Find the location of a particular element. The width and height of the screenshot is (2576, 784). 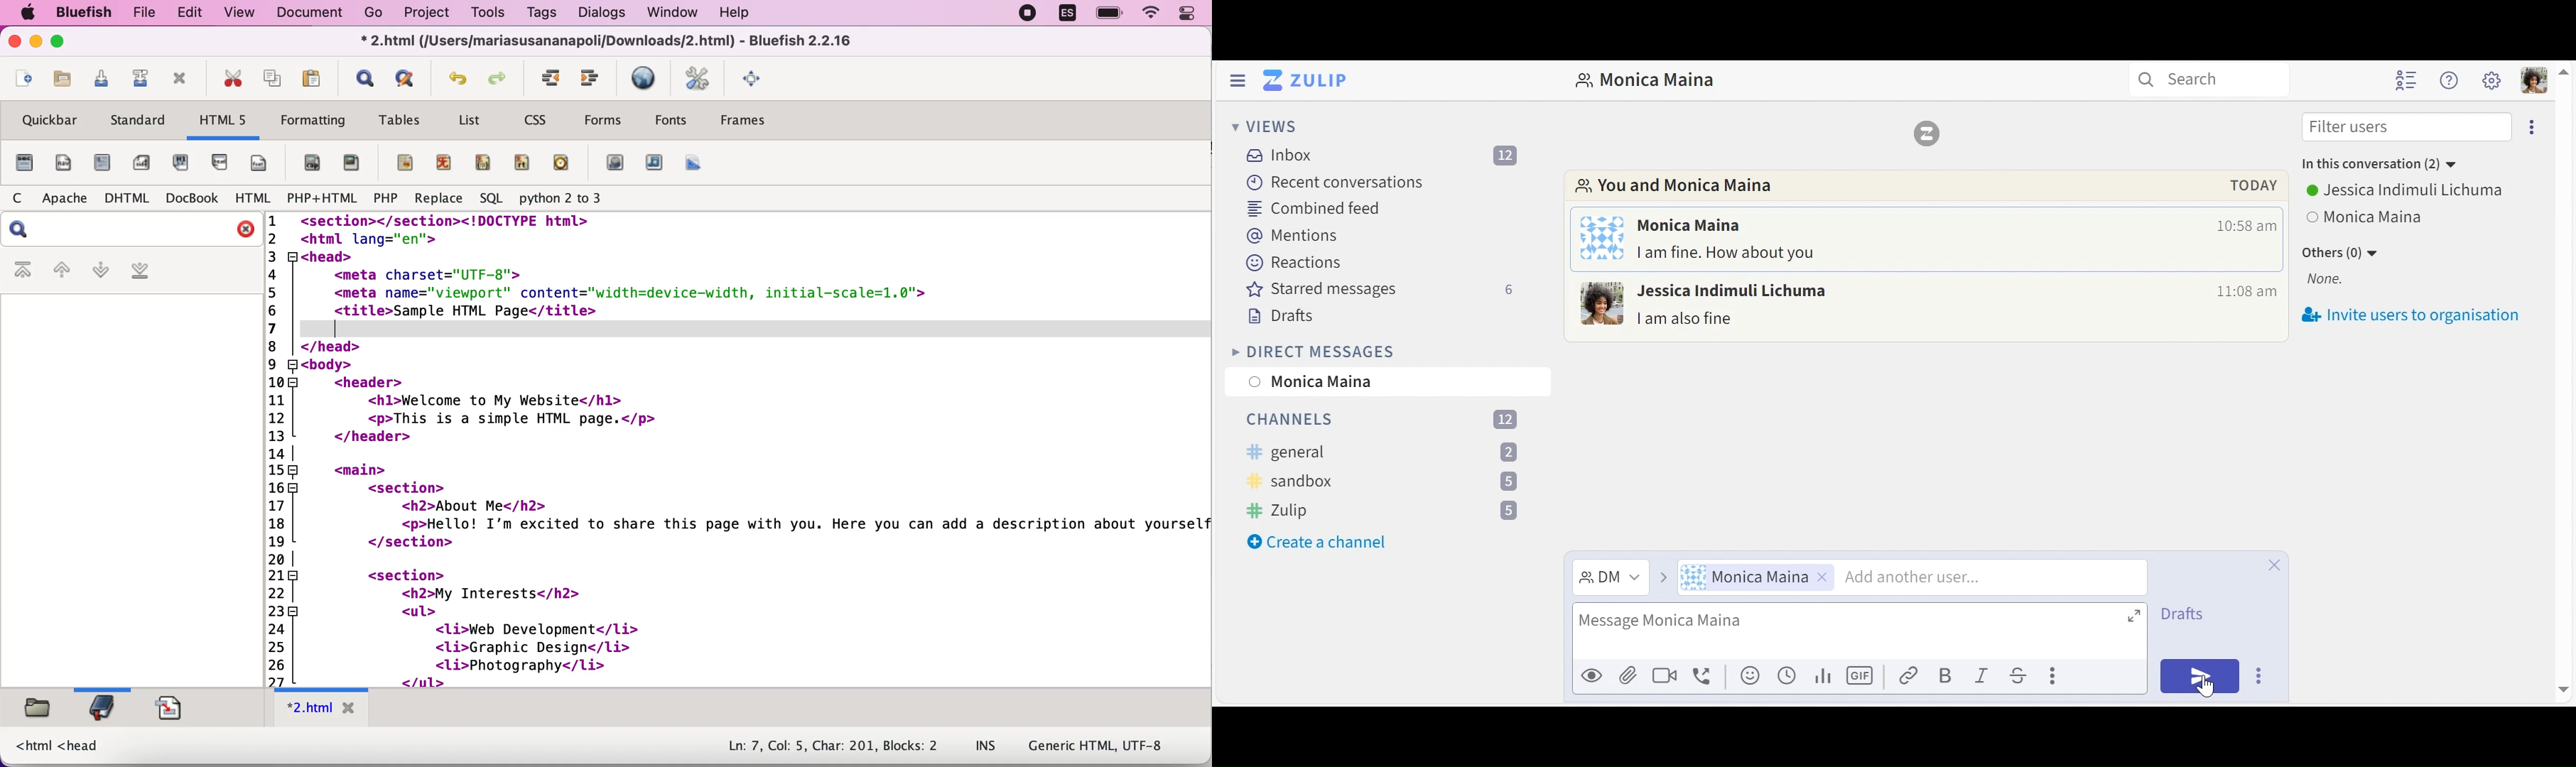

channel is located at coordinates (1384, 480).